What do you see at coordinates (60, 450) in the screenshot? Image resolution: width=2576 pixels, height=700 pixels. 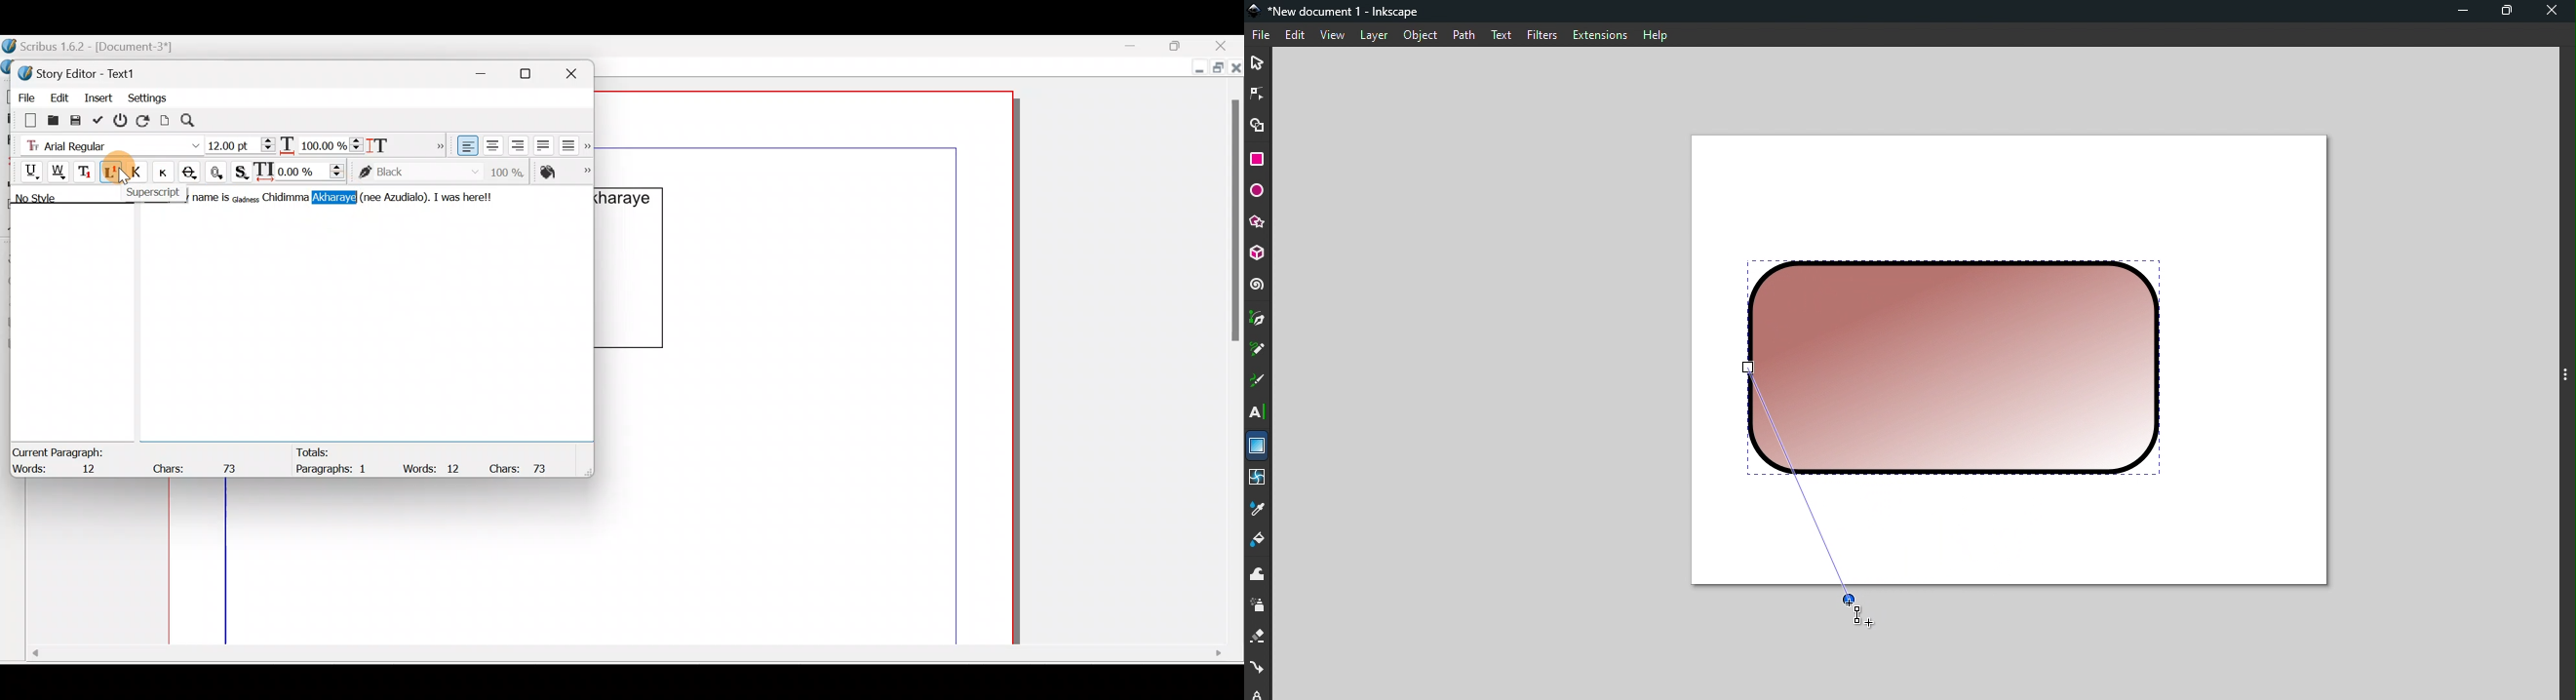 I see `Current Paragraph:` at bounding box center [60, 450].